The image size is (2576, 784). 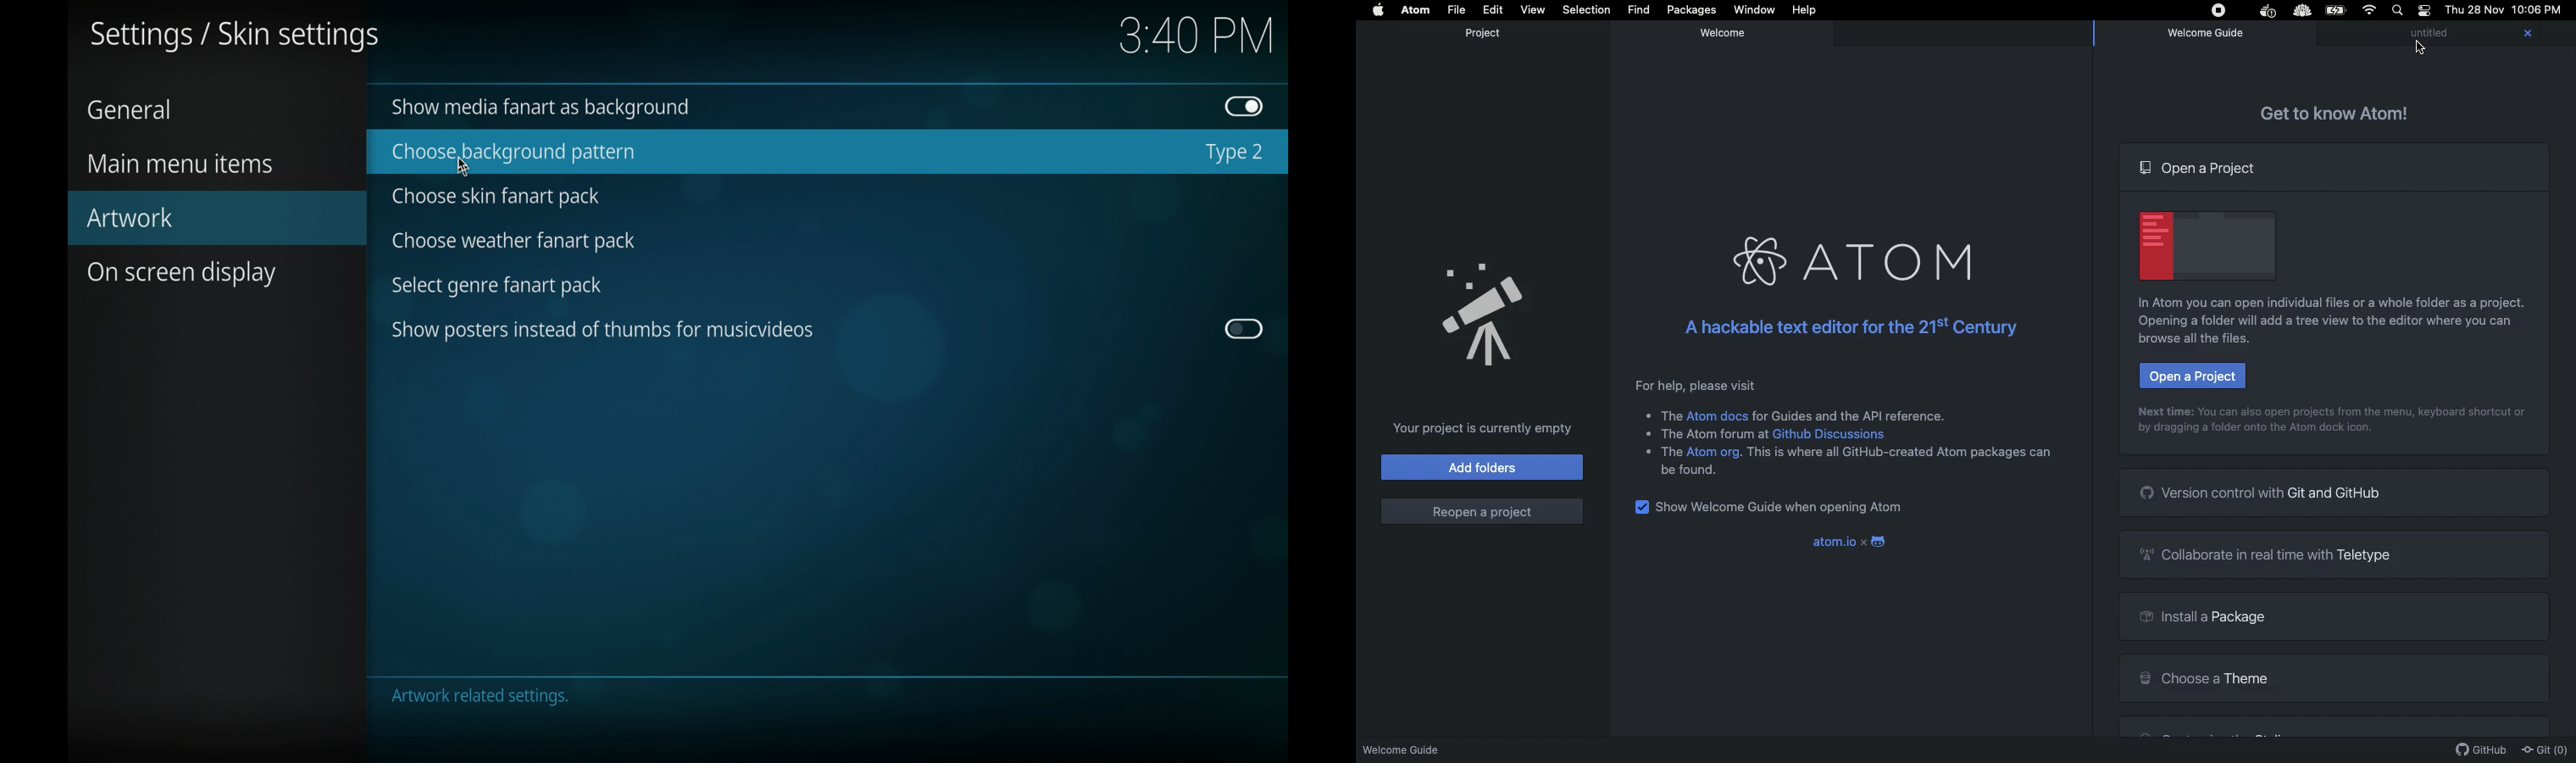 I want to click on toggle button, so click(x=1245, y=329).